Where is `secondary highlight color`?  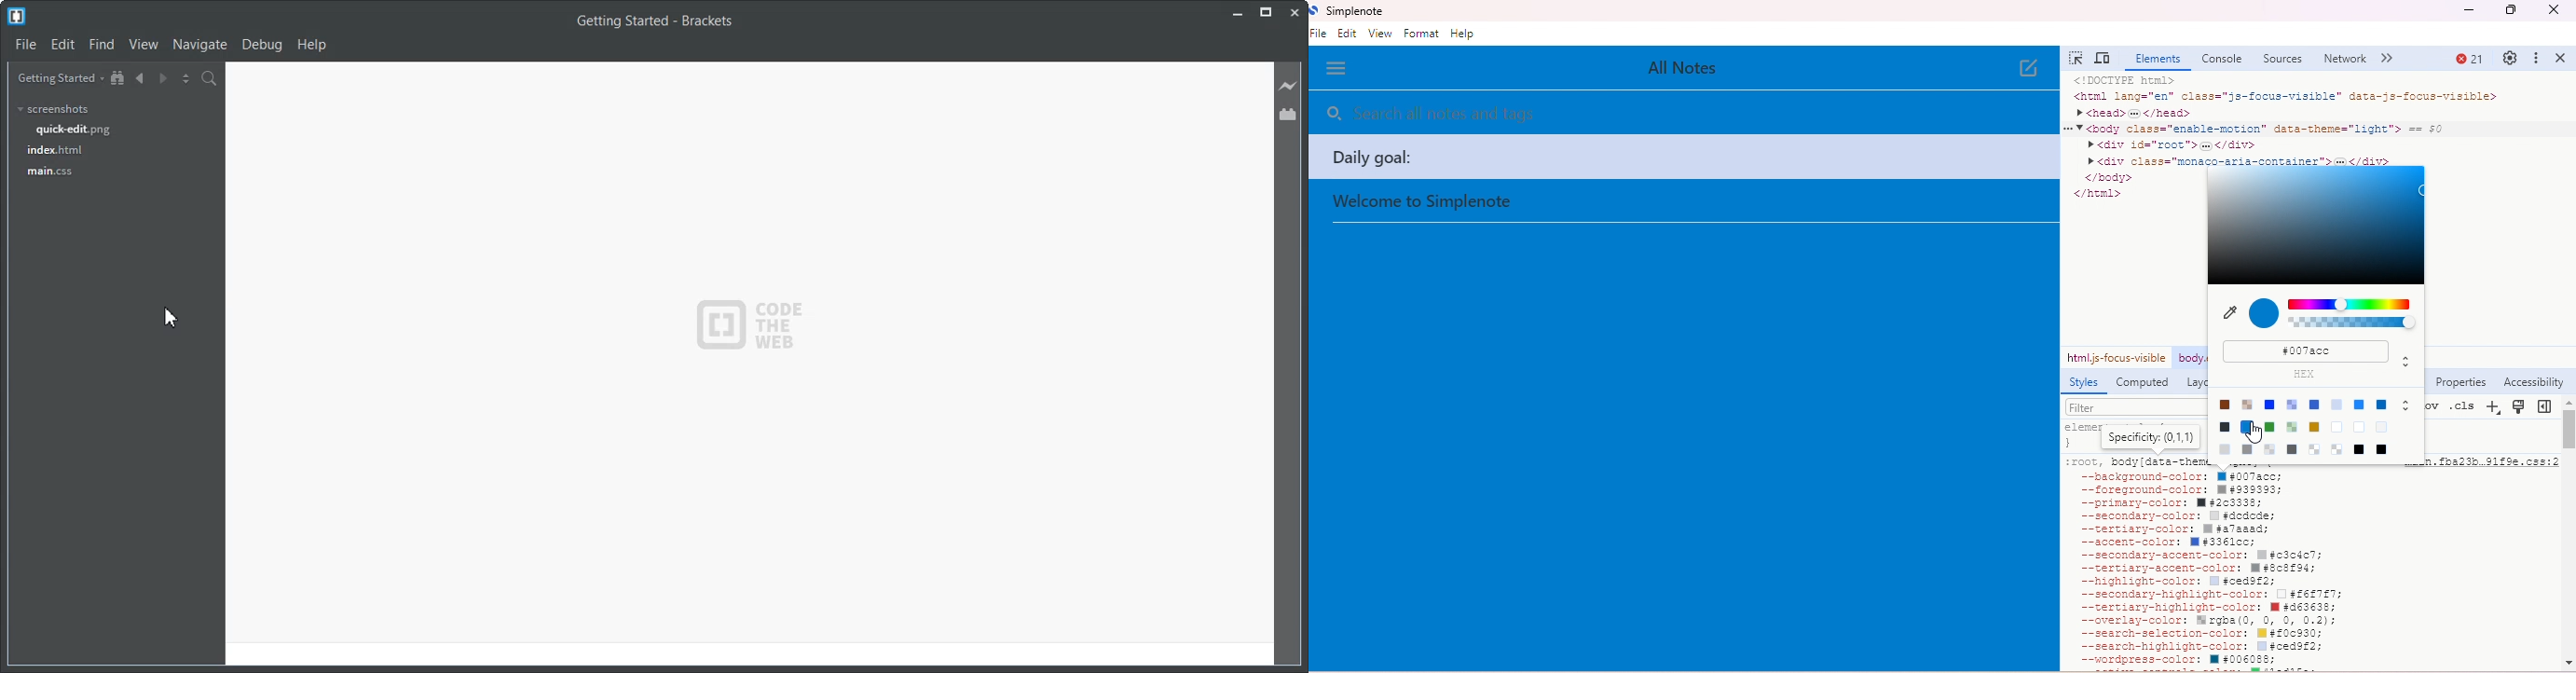 secondary highlight color is located at coordinates (2201, 595).